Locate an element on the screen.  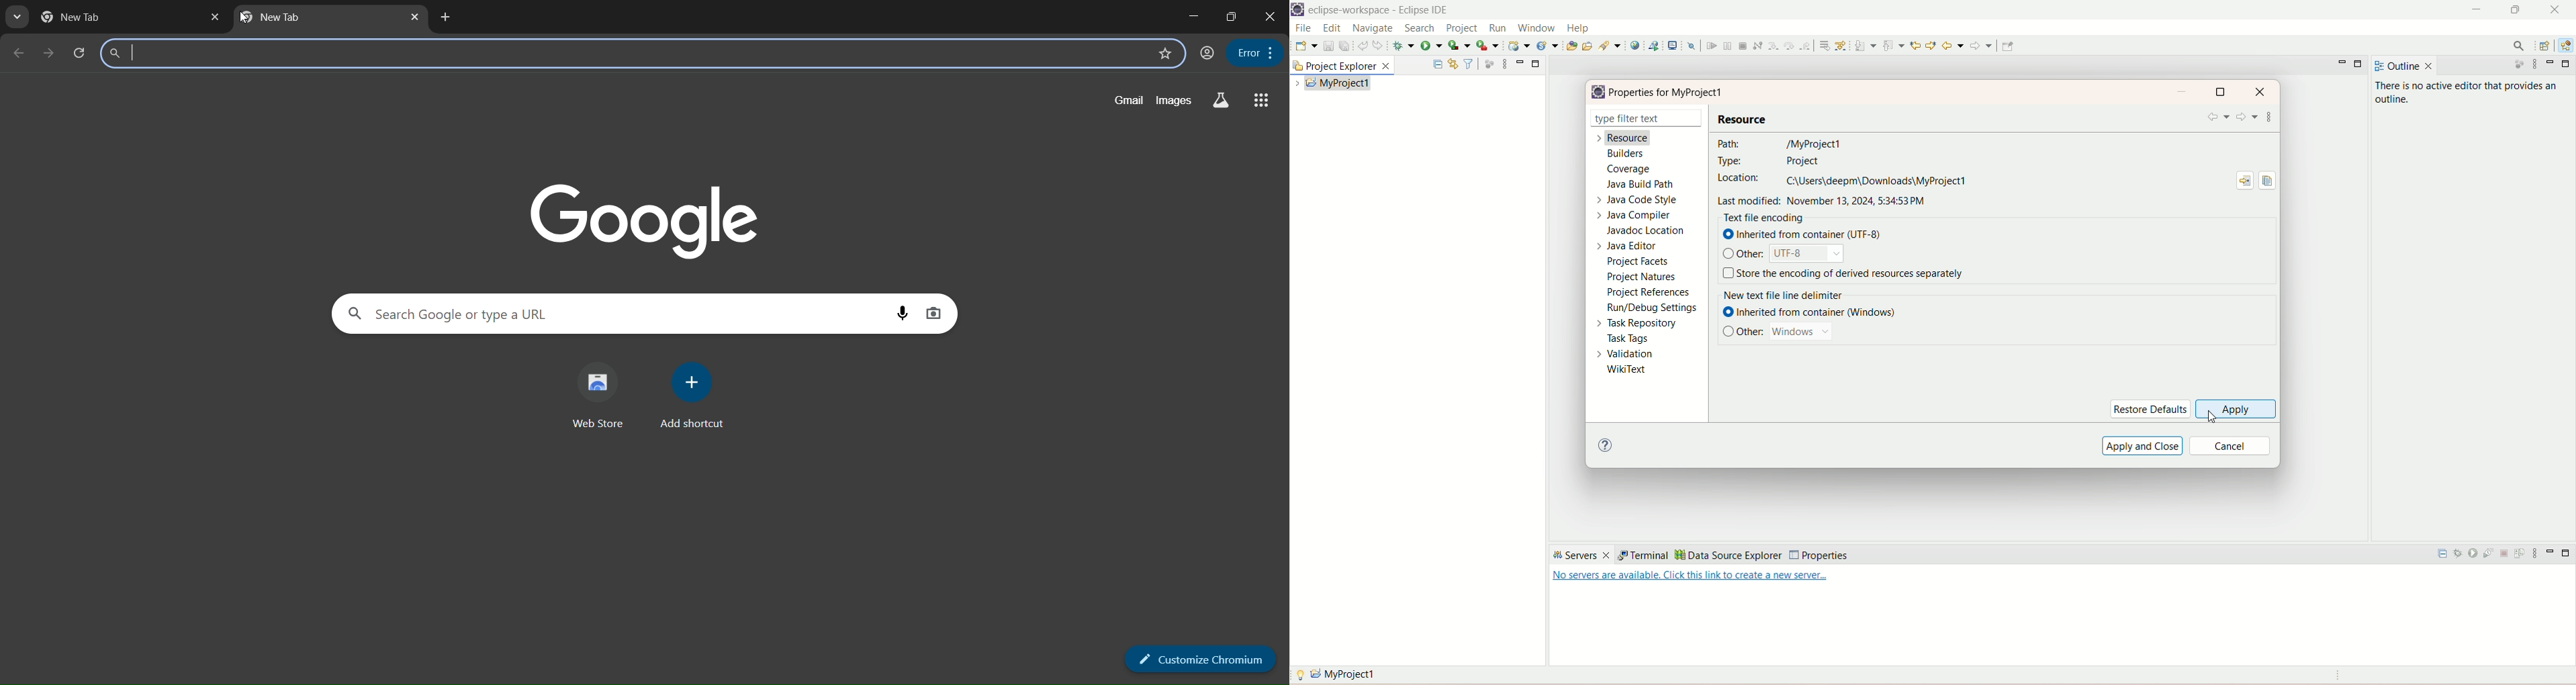
resource is located at coordinates (1742, 118).